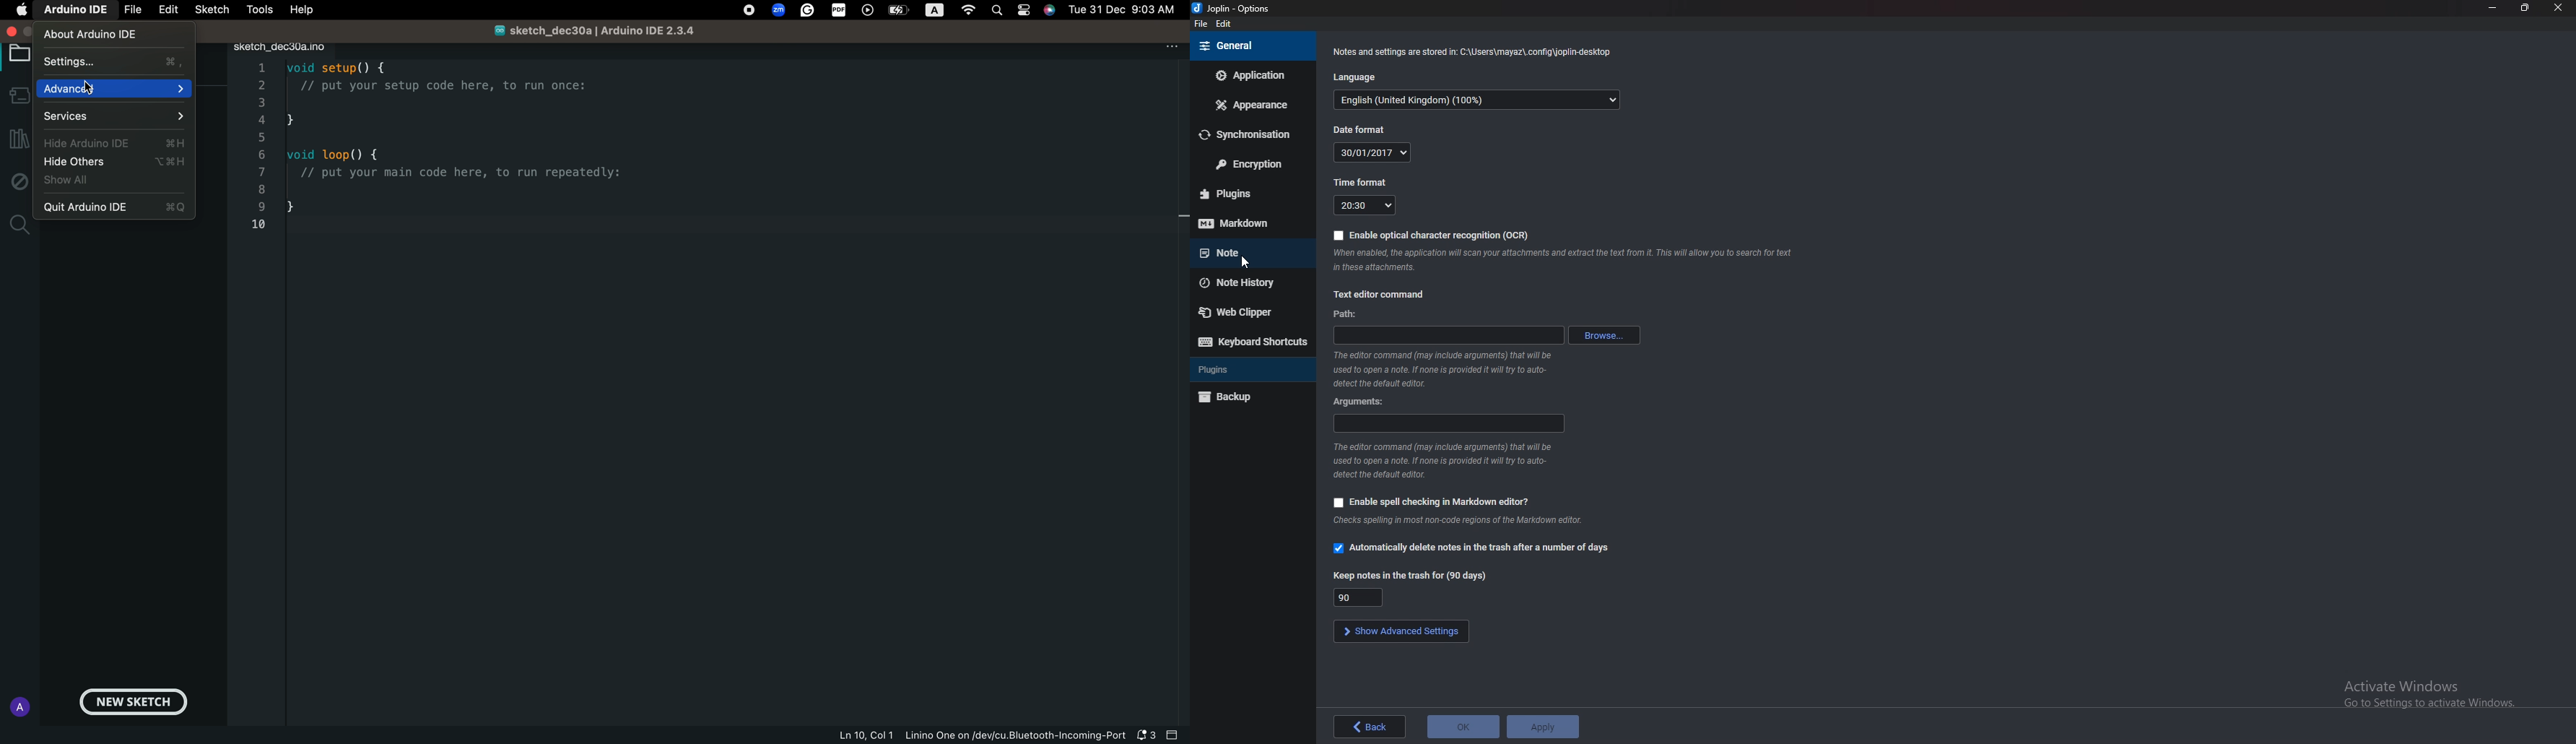 The width and height of the screenshot is (2576, 756). What do you see at coordinates (1250, 222) in the screenshot?
I see `mark down` at bounding box center [1250, 222].